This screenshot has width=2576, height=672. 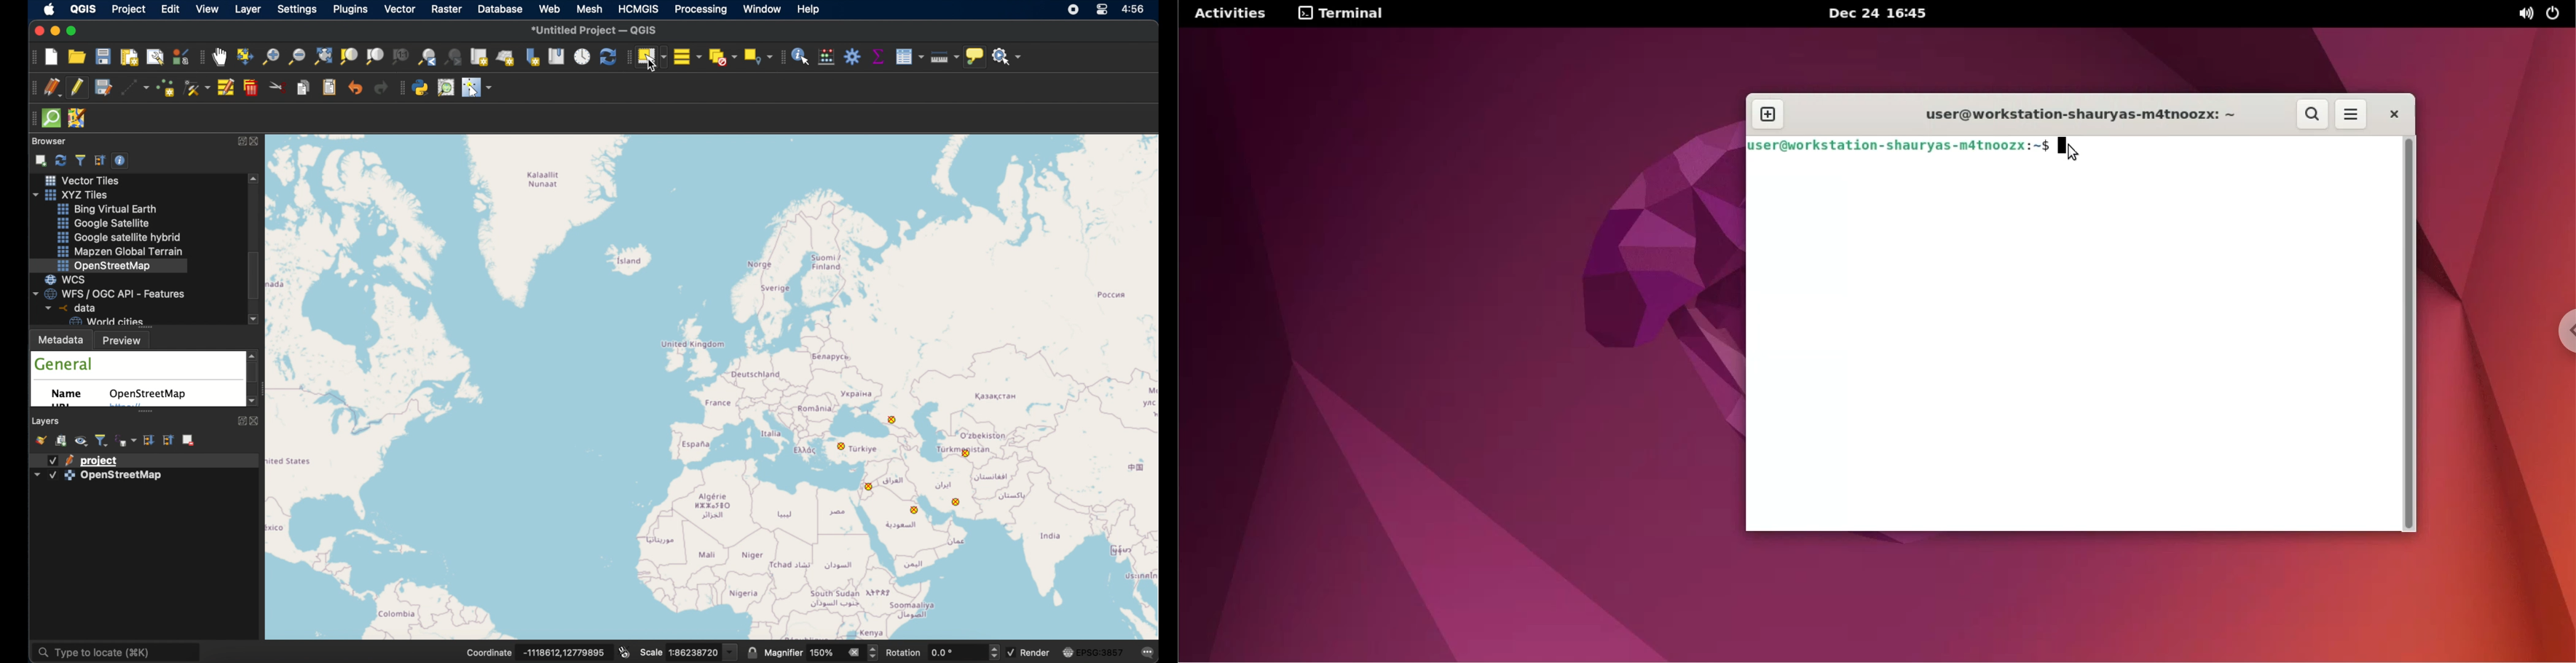 What do you see at coordinates (322, 56) in the screenshot?
I see `zoom full` at bounding box center [322, 56].